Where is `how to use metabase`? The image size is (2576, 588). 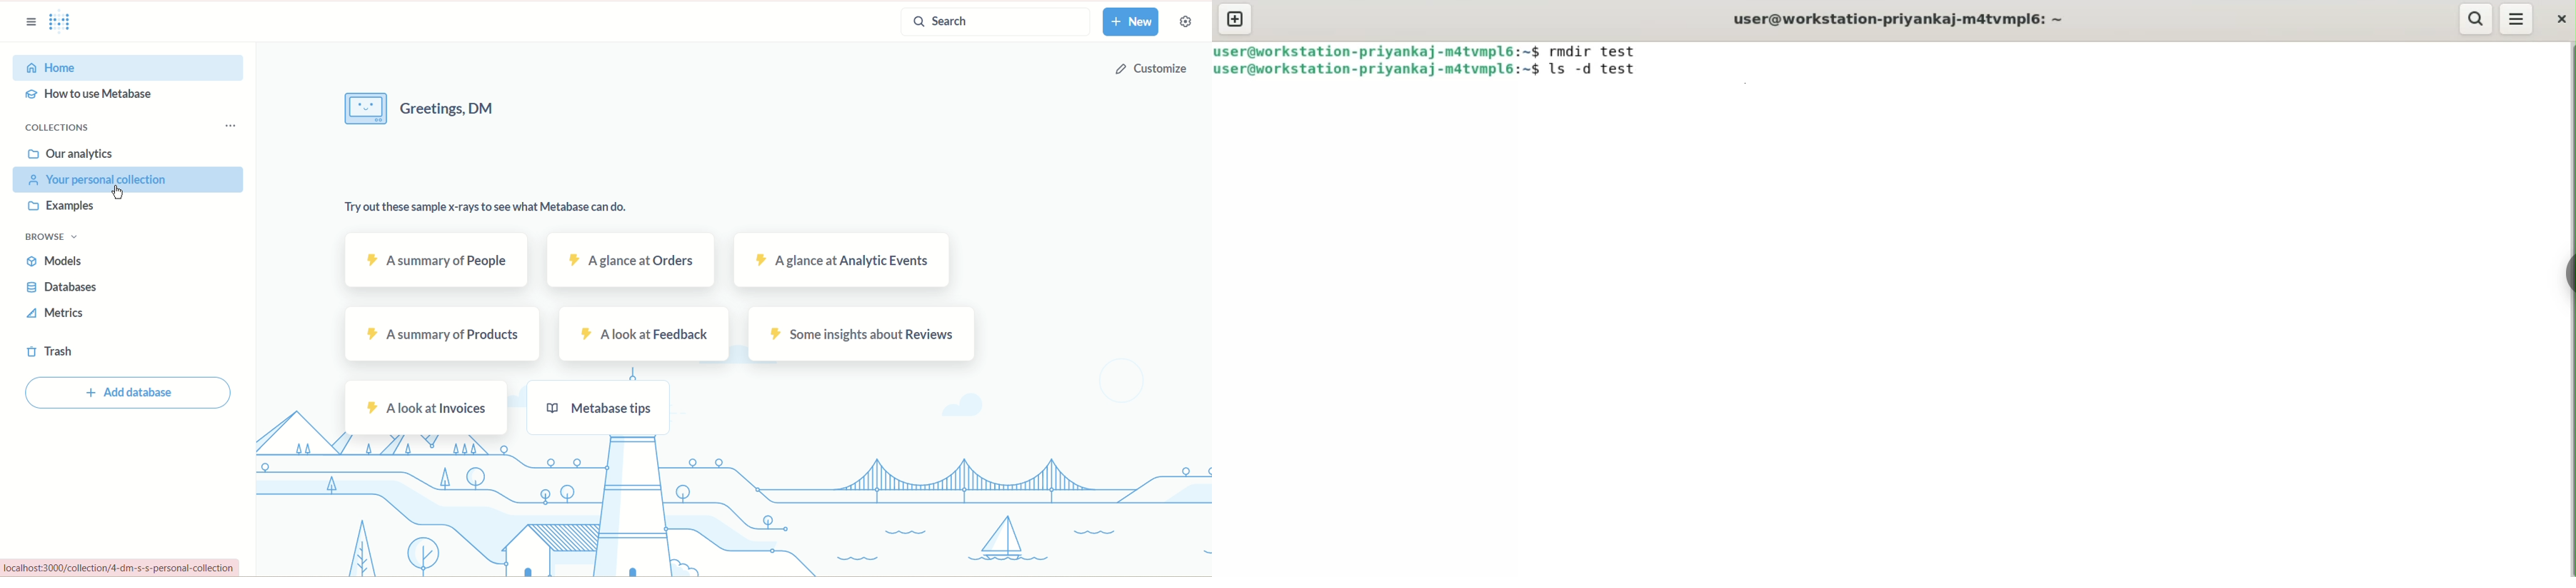
how to use metabase is located at coordinates (90, 95).